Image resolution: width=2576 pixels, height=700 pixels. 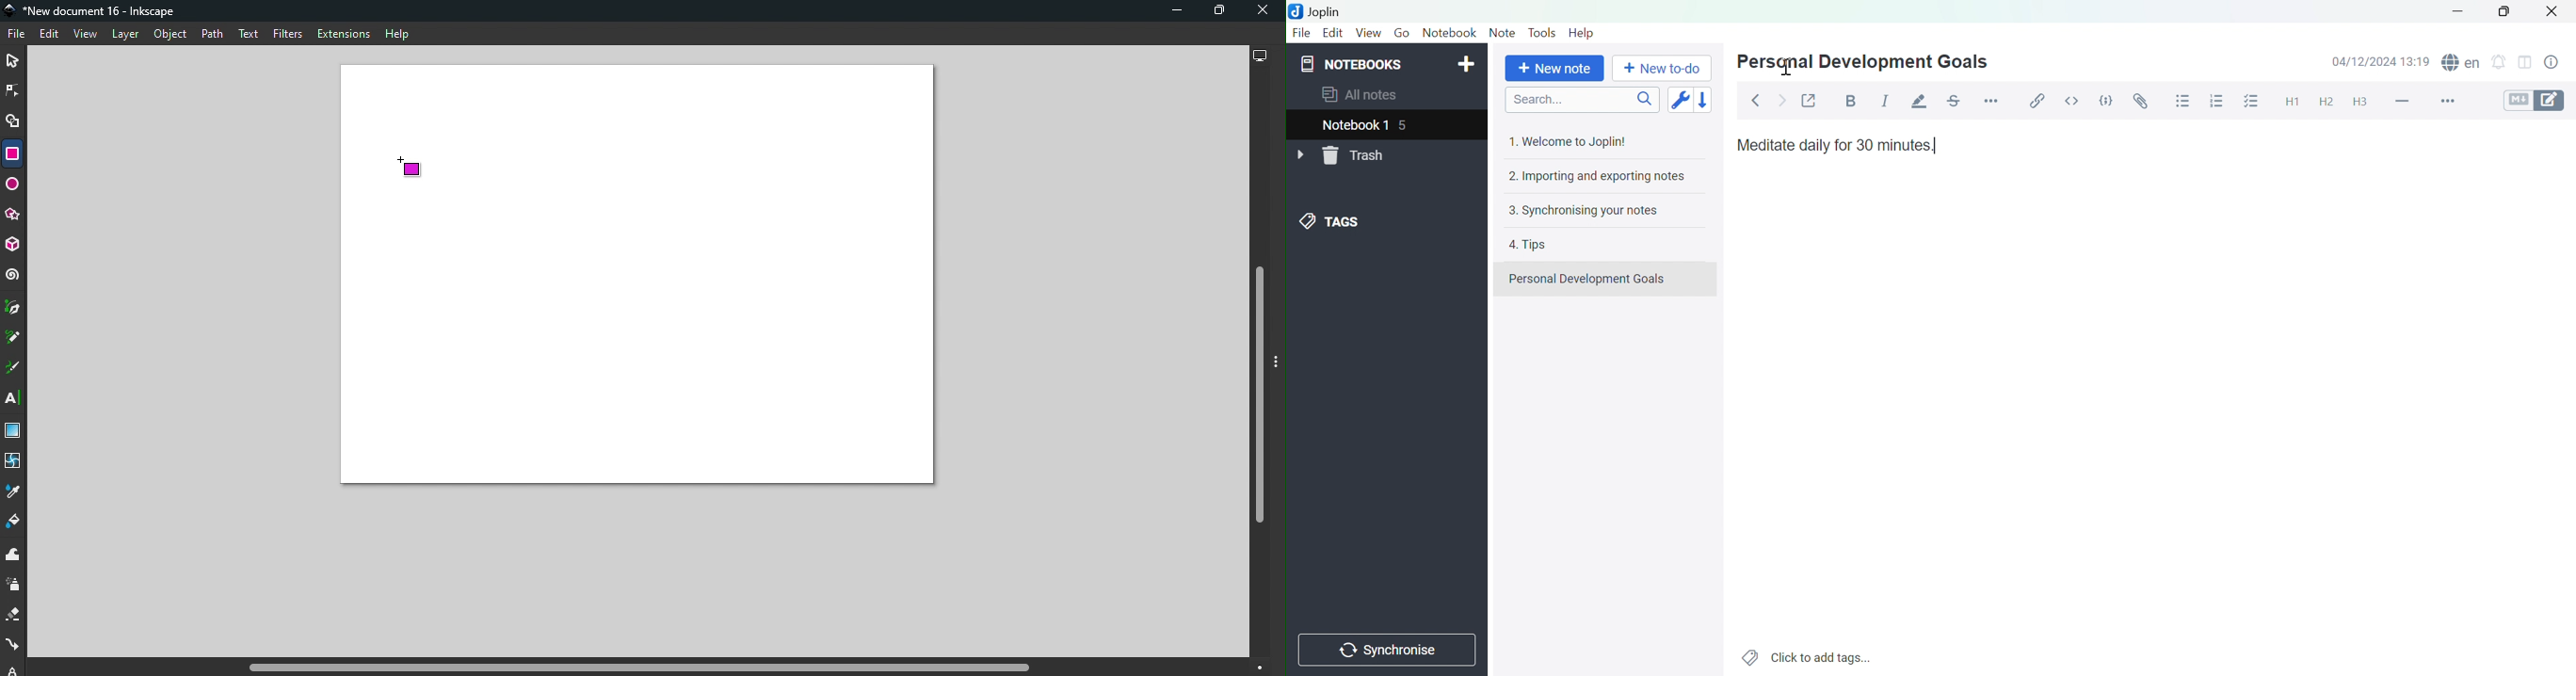 I want to click on Meditate daily for 30 minutes, so click(x=1835, y=144).